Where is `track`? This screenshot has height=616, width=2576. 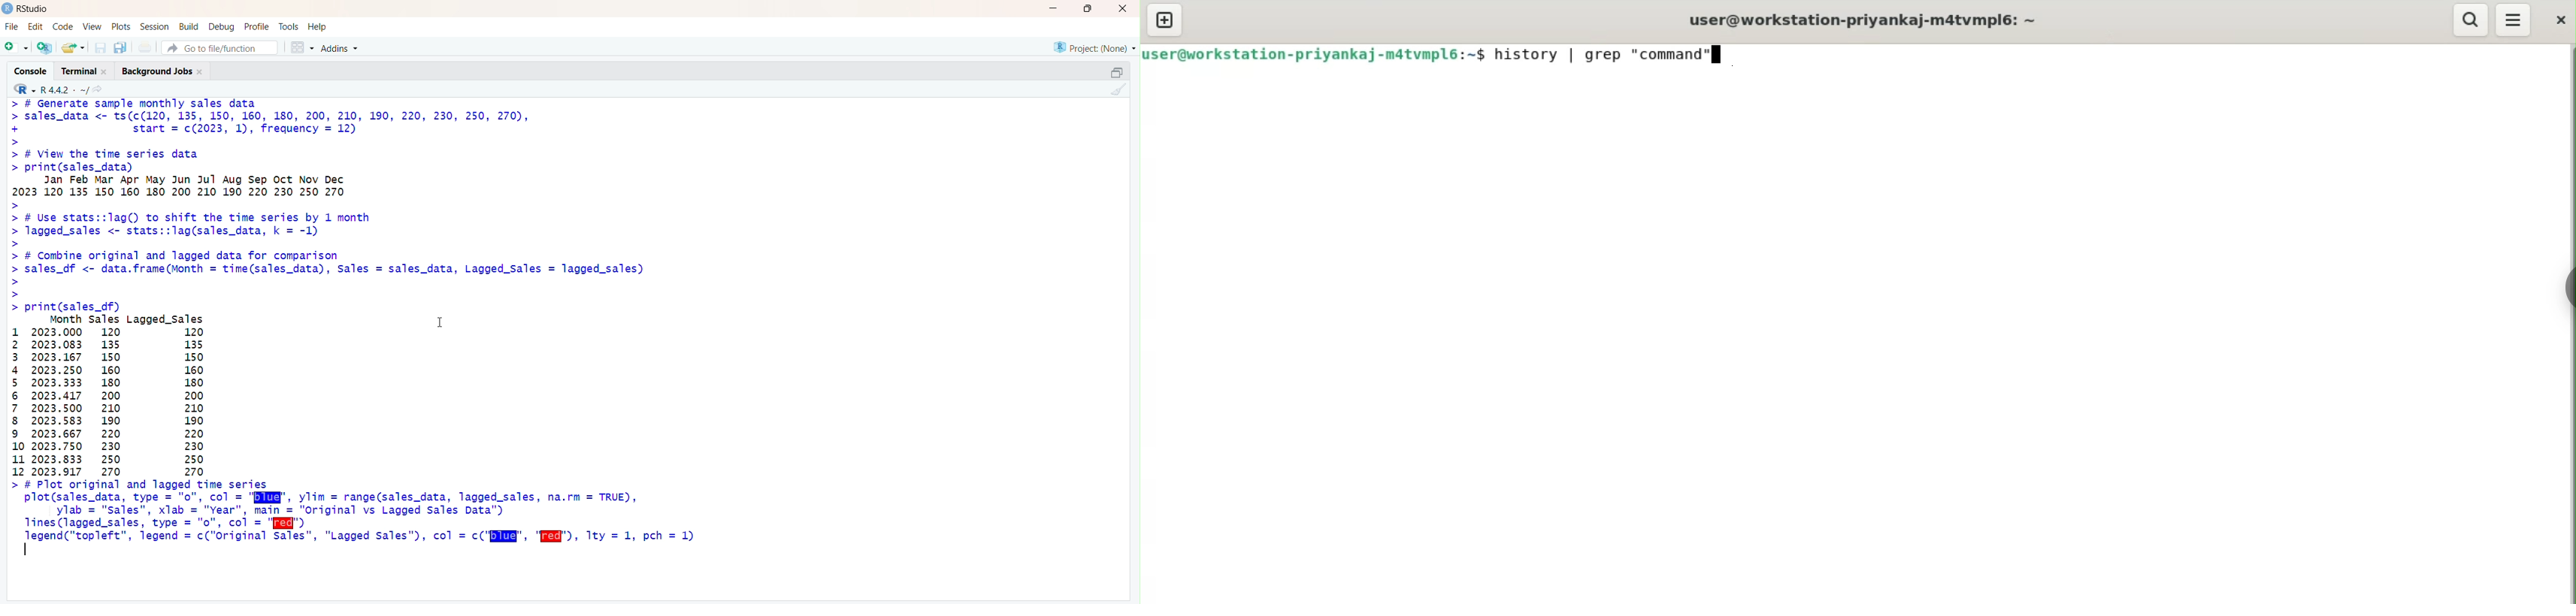
track is located at coordinates (290, 26).